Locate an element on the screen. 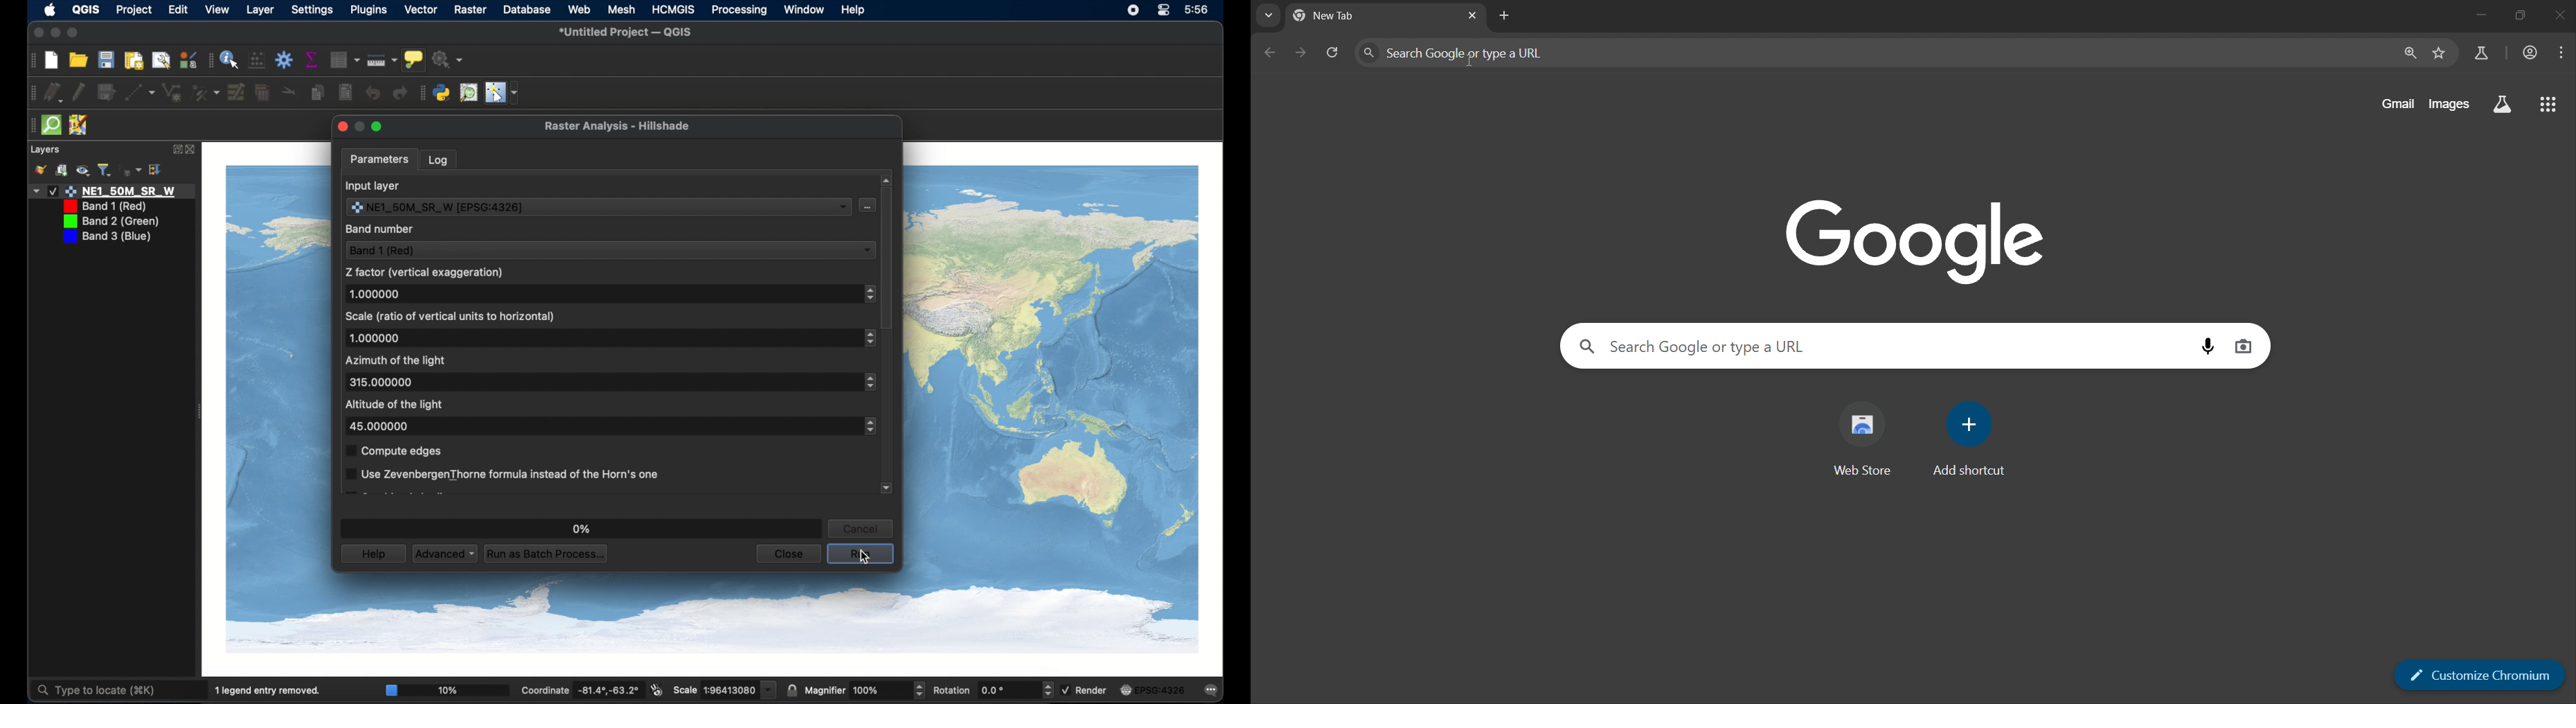 Image resolution: width=2576 pixels, height=728 pixels. digitize with segment is located at coordinates (140, 93).